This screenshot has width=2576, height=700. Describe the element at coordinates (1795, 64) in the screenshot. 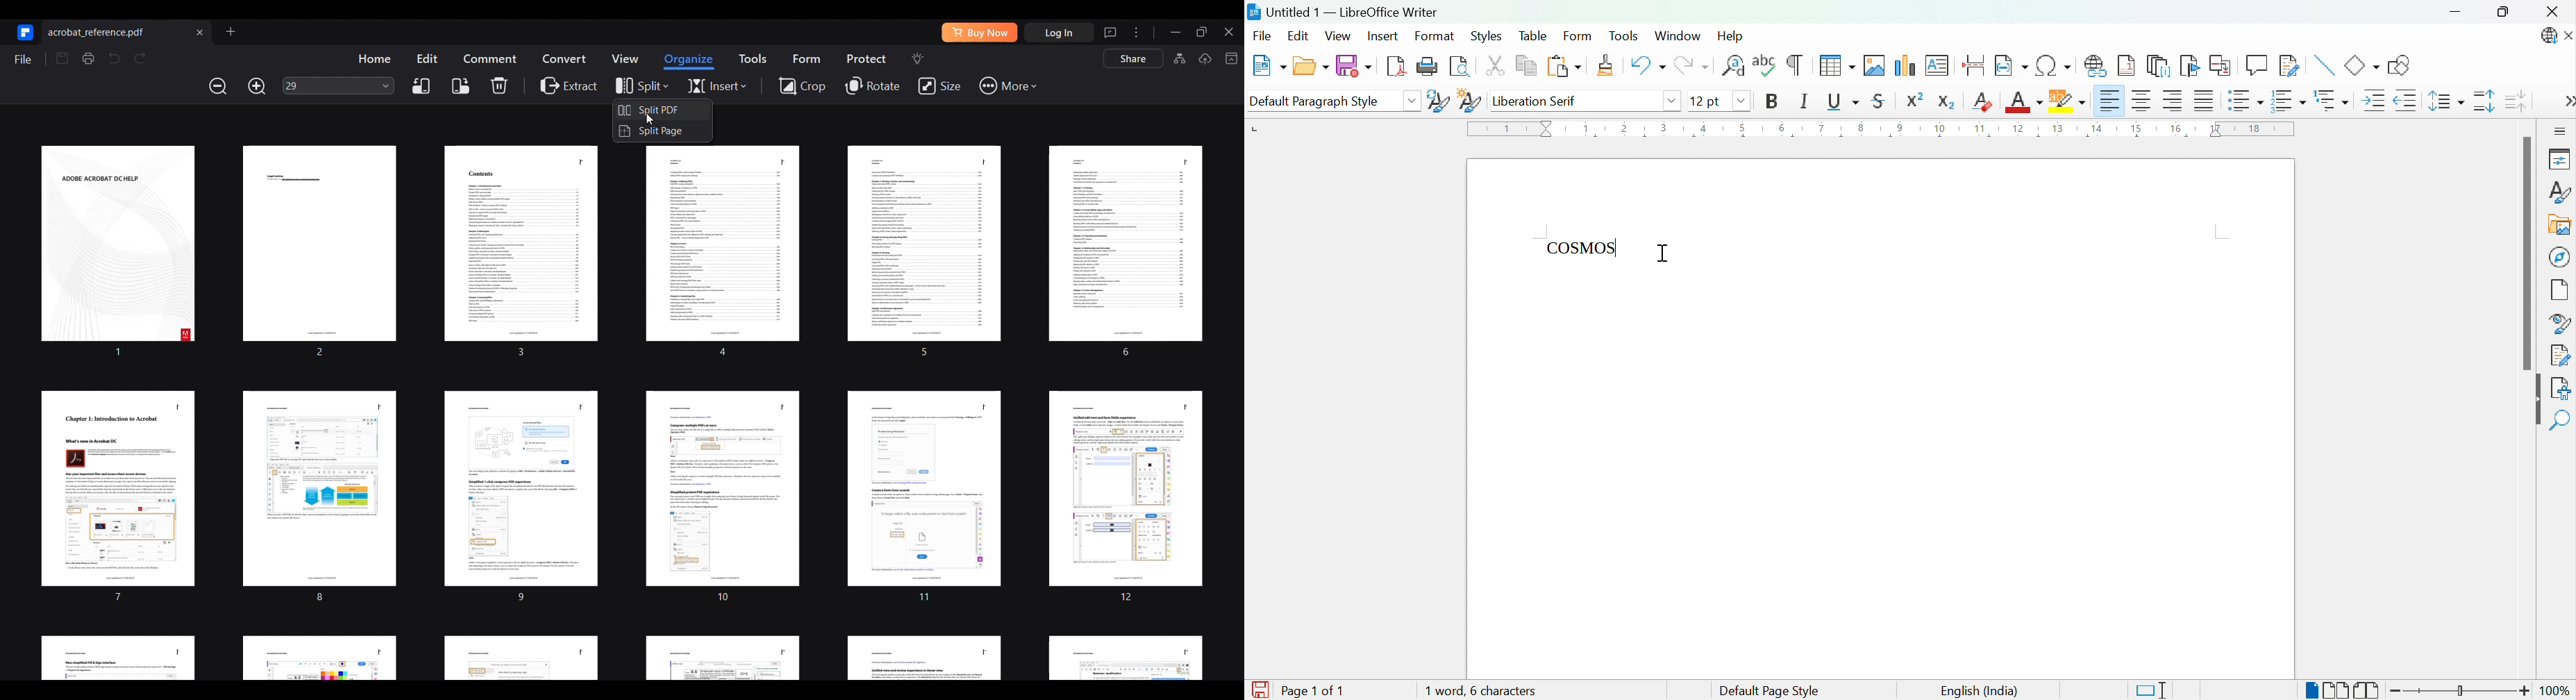

I see `Toggle Formatting Marks` at that location.